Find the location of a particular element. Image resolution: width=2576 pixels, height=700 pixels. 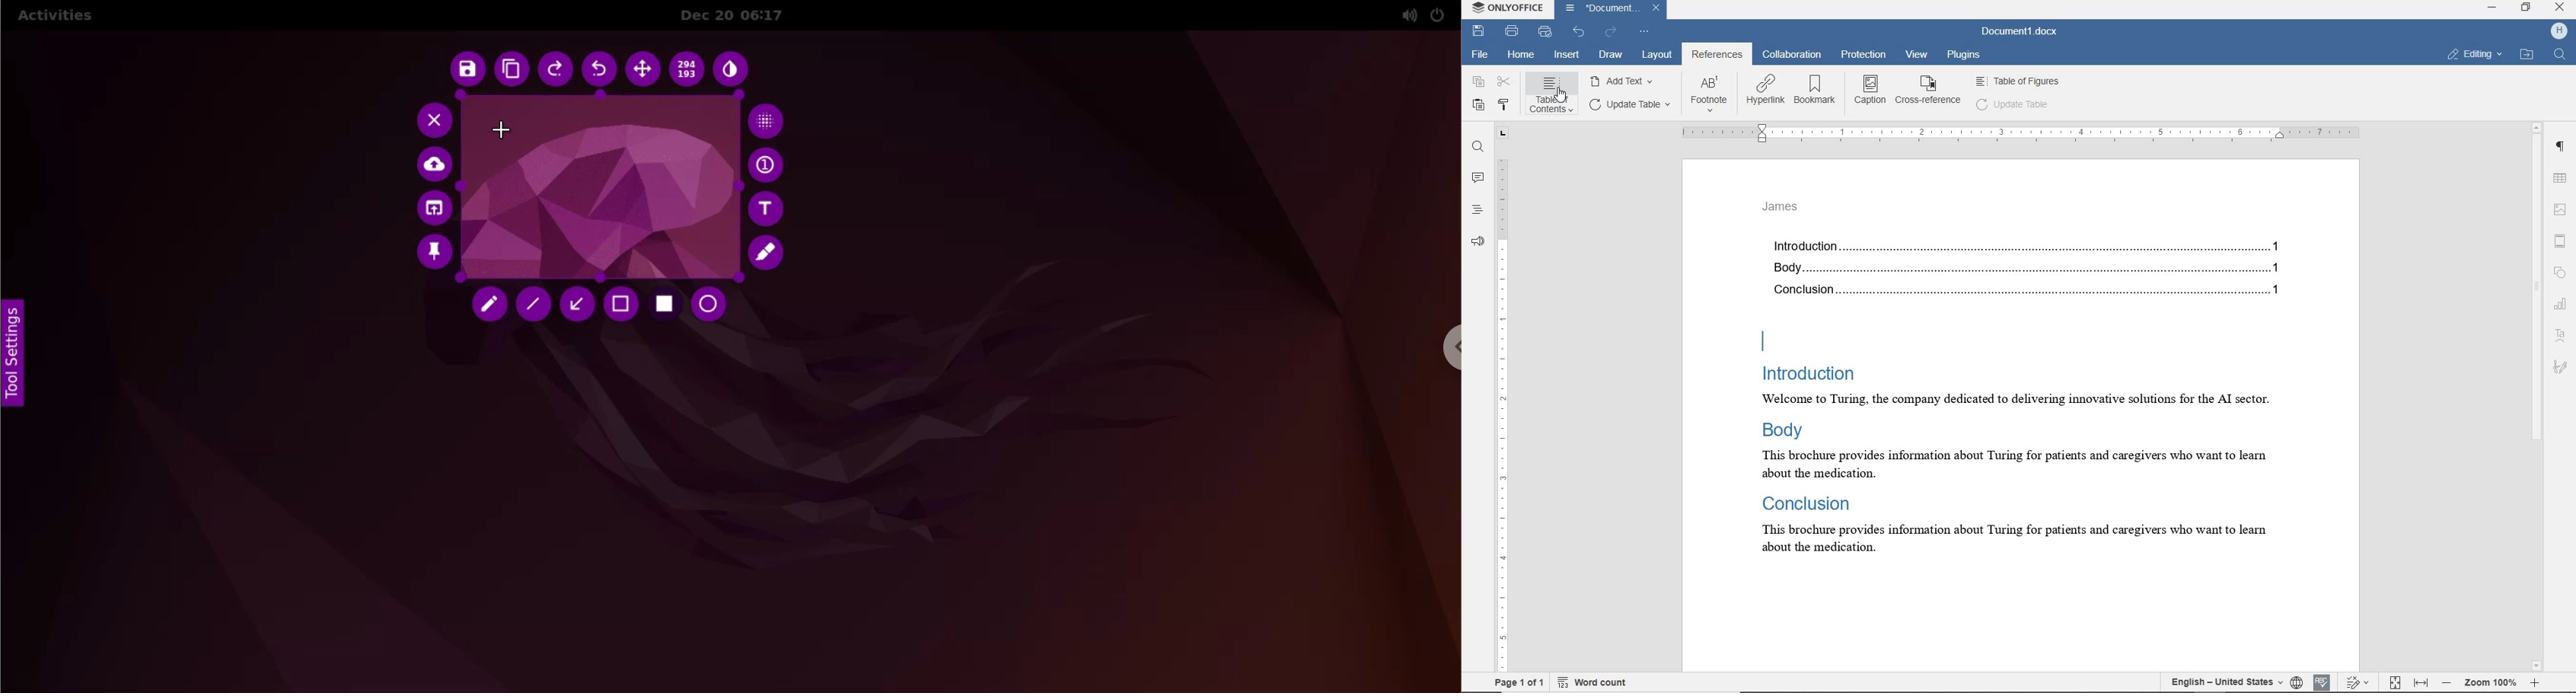

bookmark is located at coordinates (1815, 90).